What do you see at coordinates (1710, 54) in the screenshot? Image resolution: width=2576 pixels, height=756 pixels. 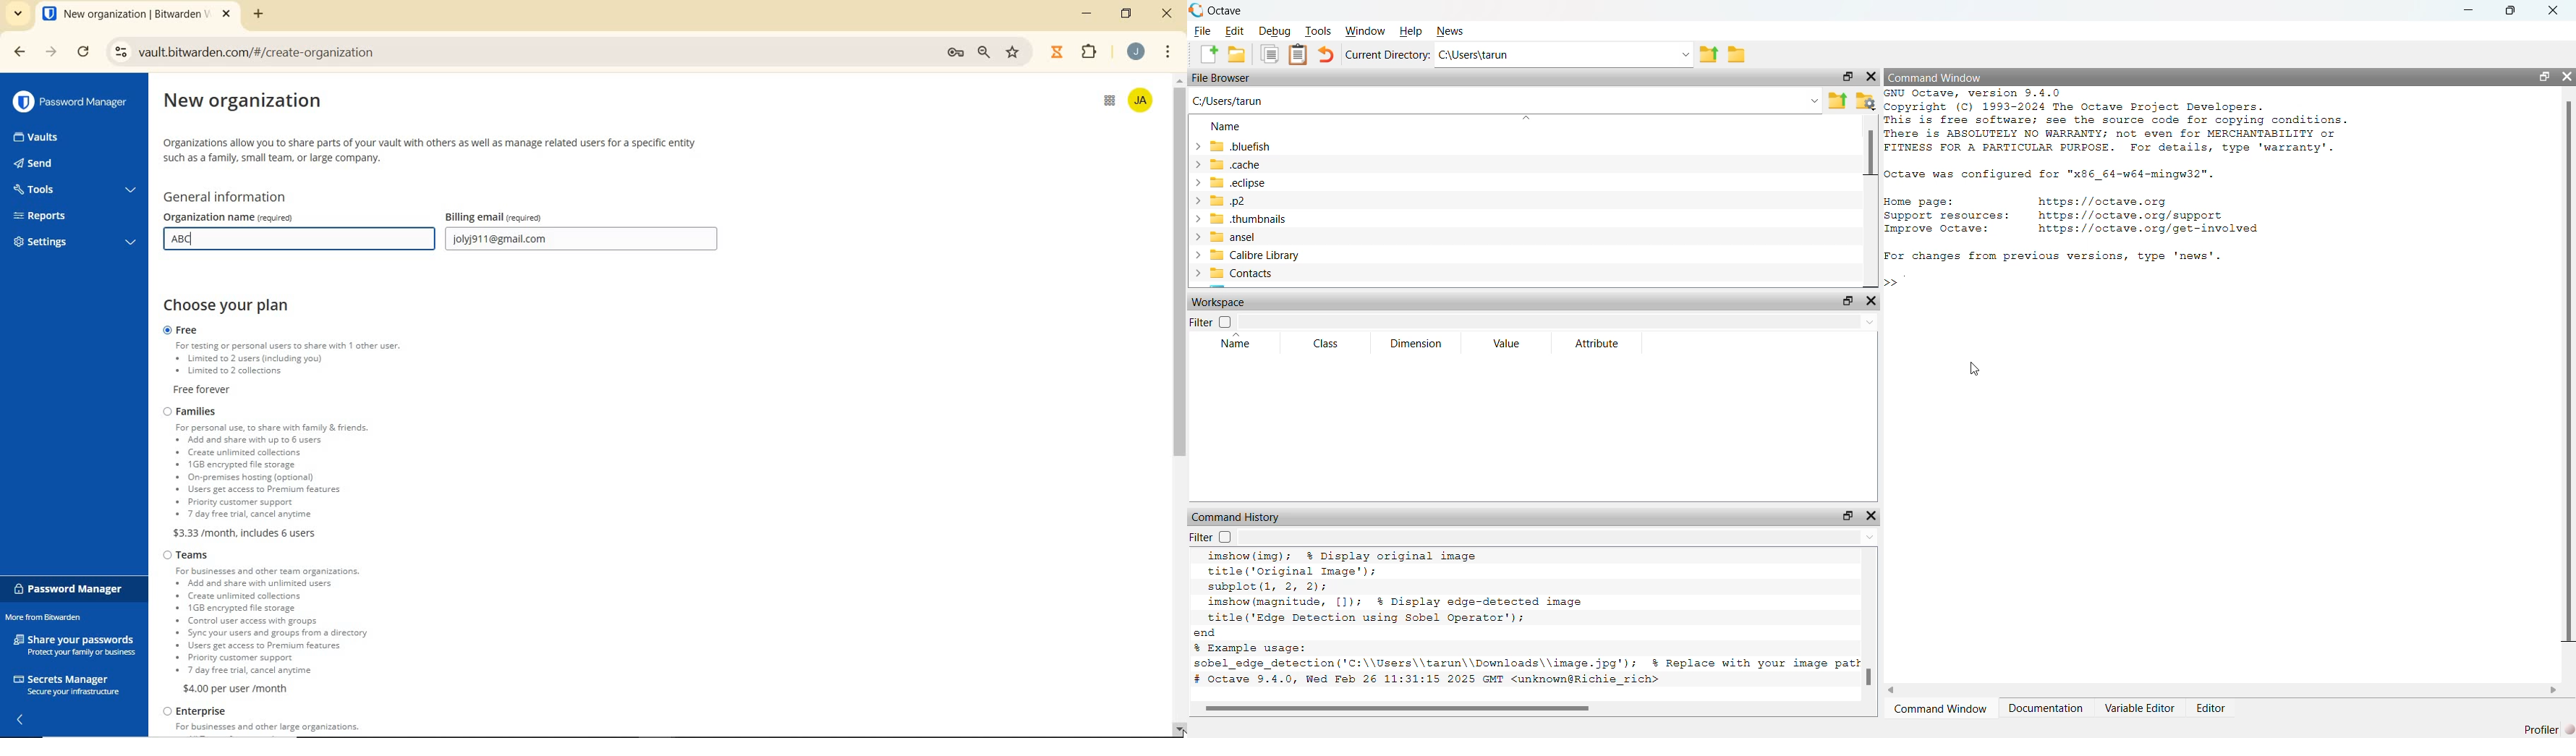 I see `parent directory` at bounding box center [1710, 54].